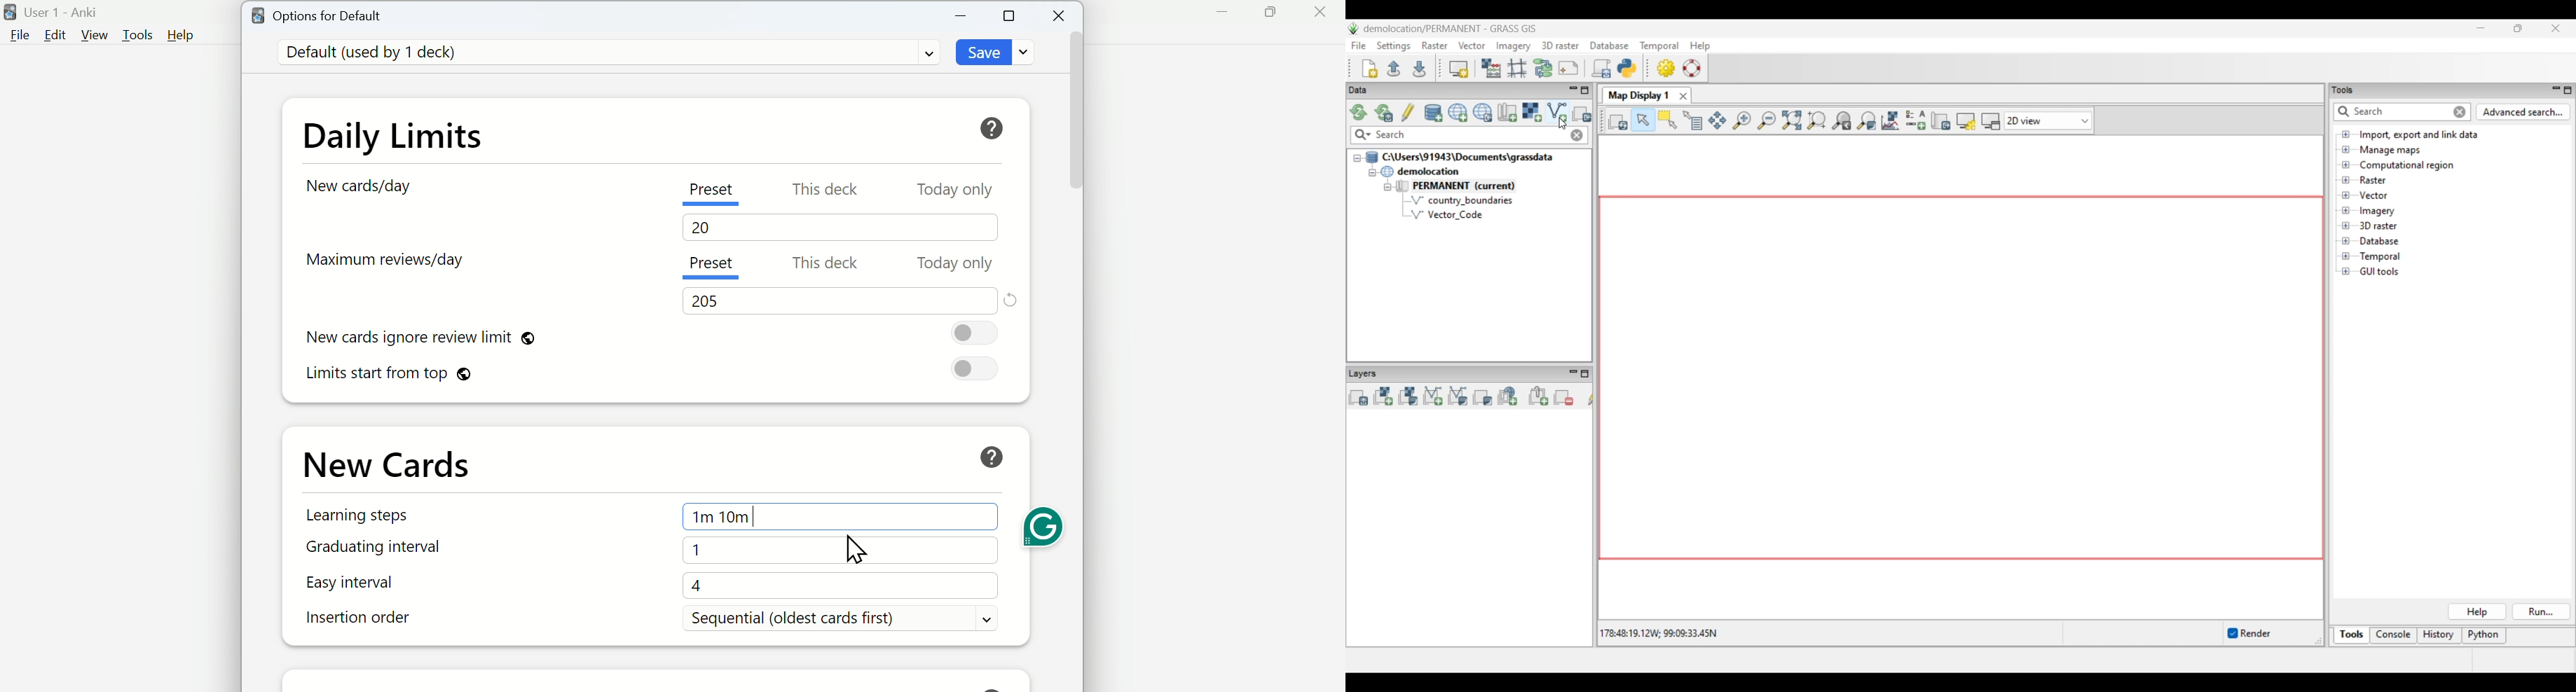 This screenshot has width=2576, height=700. I want to click on Easy interval, so click(366, 585).